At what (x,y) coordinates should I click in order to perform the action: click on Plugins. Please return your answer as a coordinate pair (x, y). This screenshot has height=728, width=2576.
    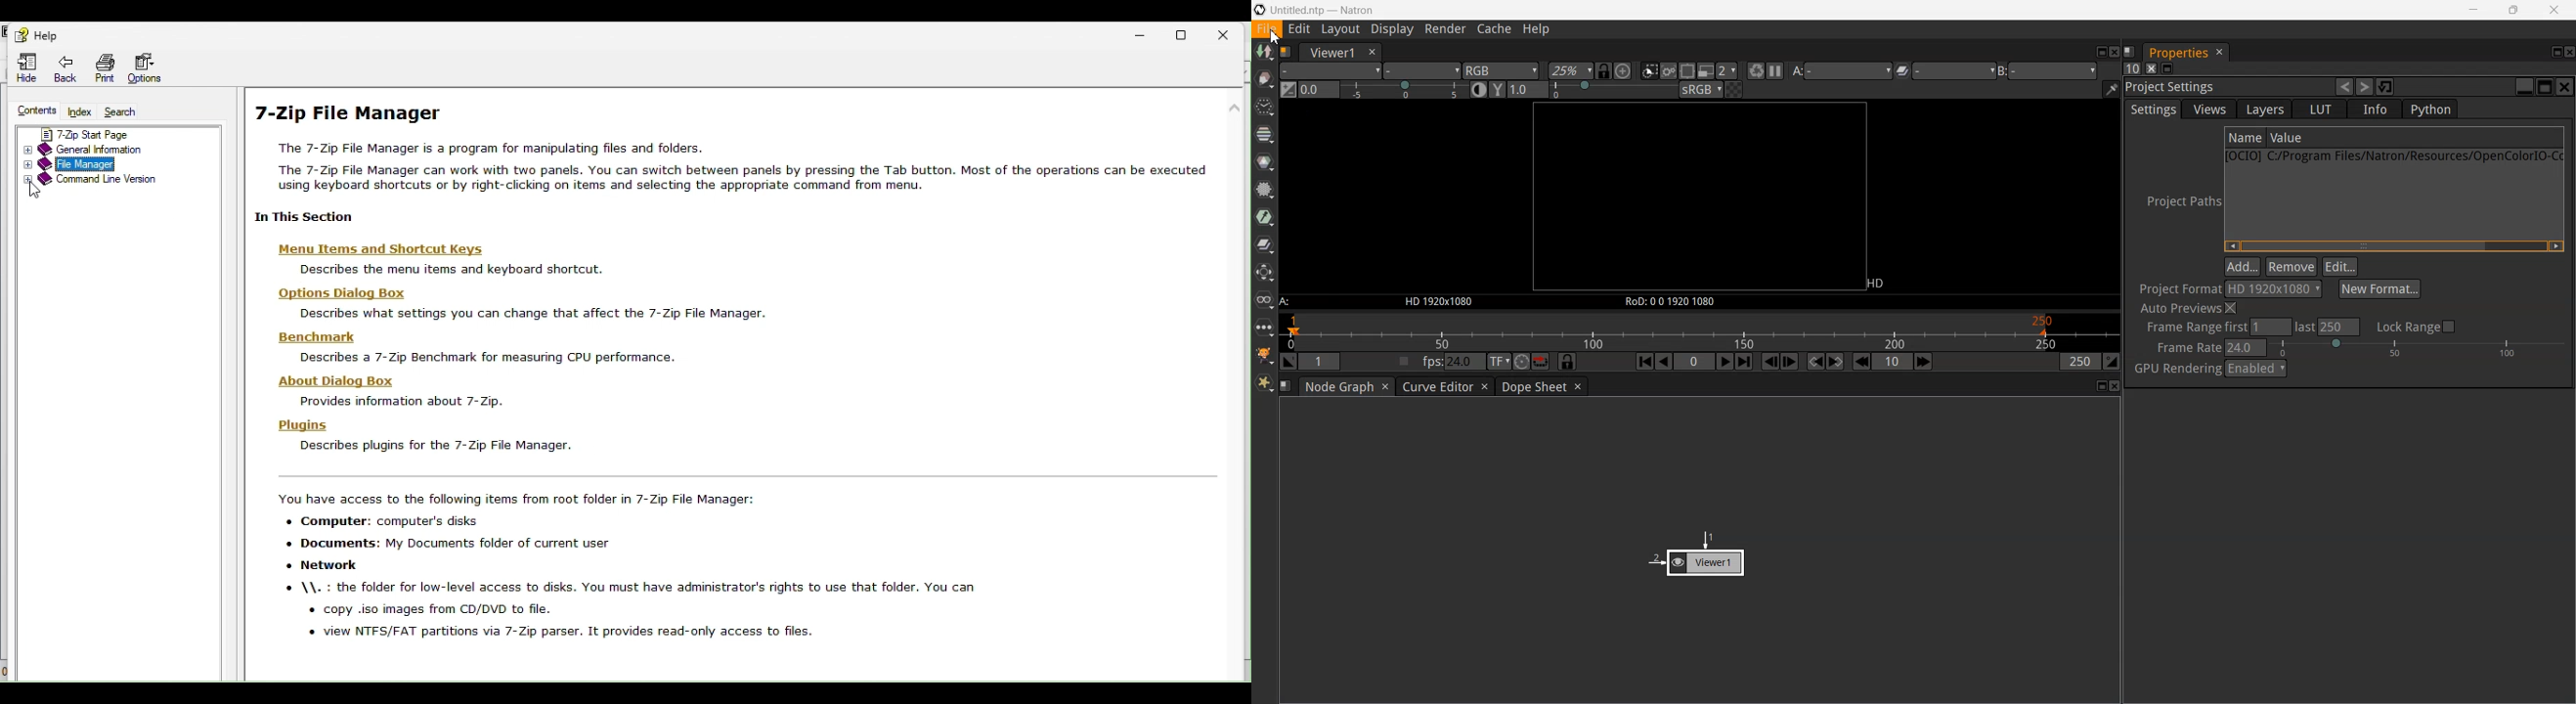
    Looking at the image, I should click on (309, 425).